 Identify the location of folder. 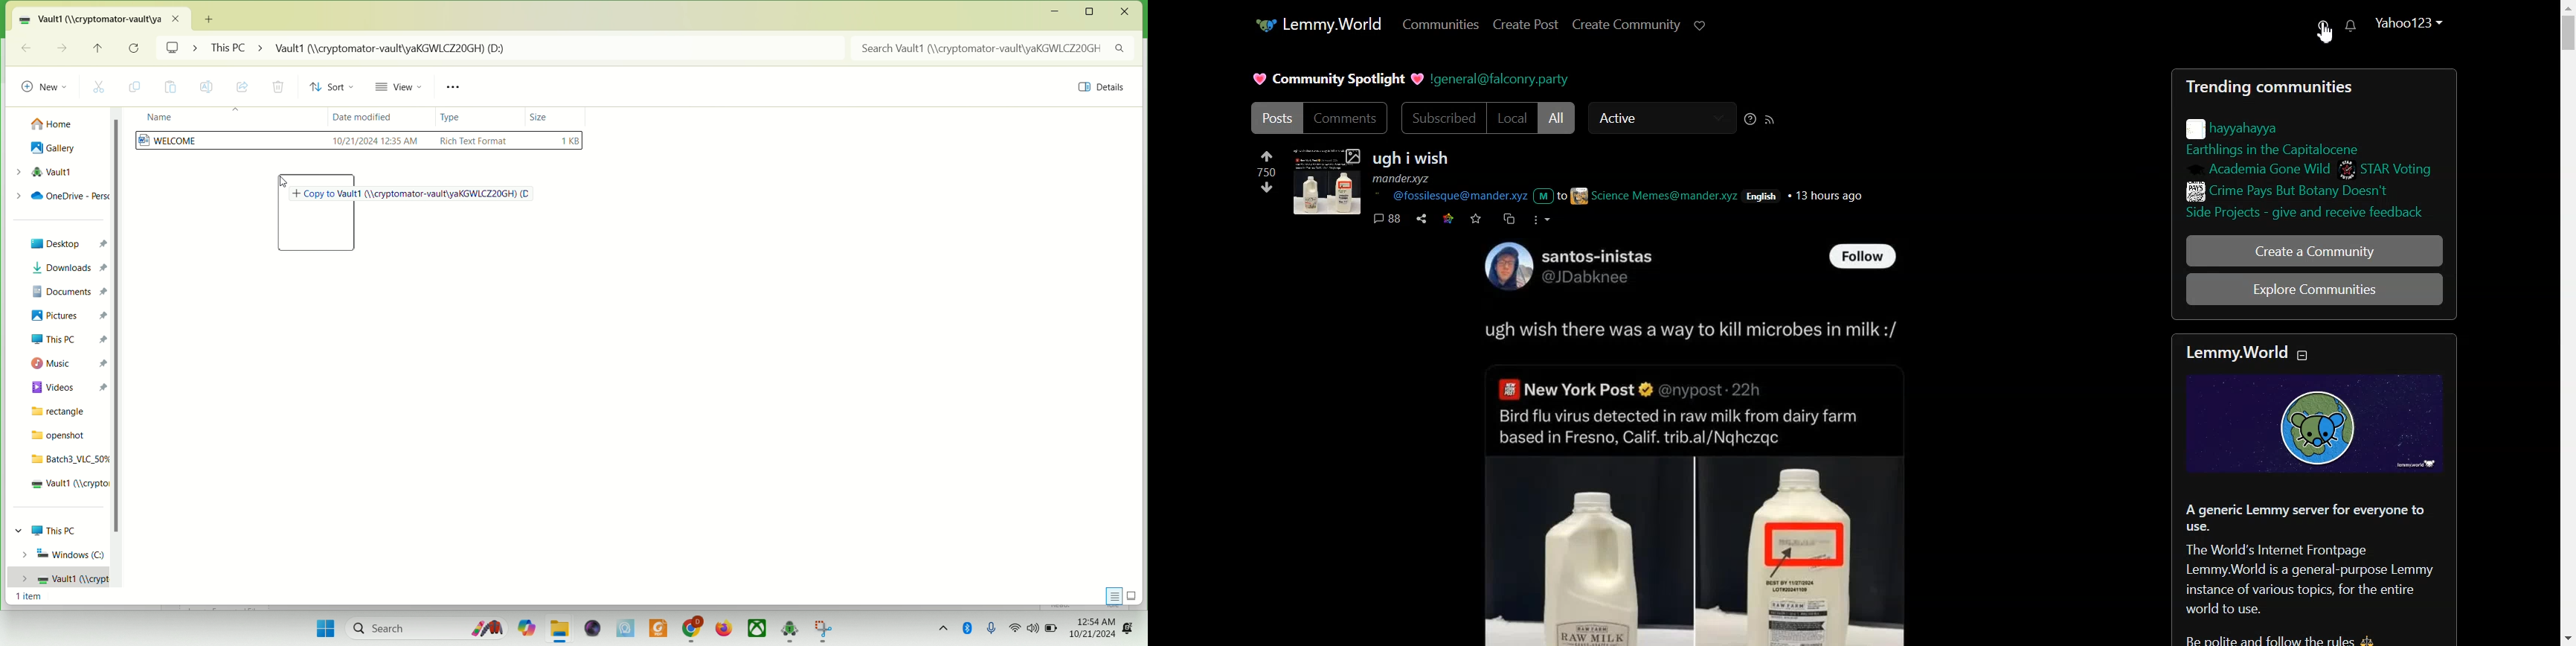
(311, 212).